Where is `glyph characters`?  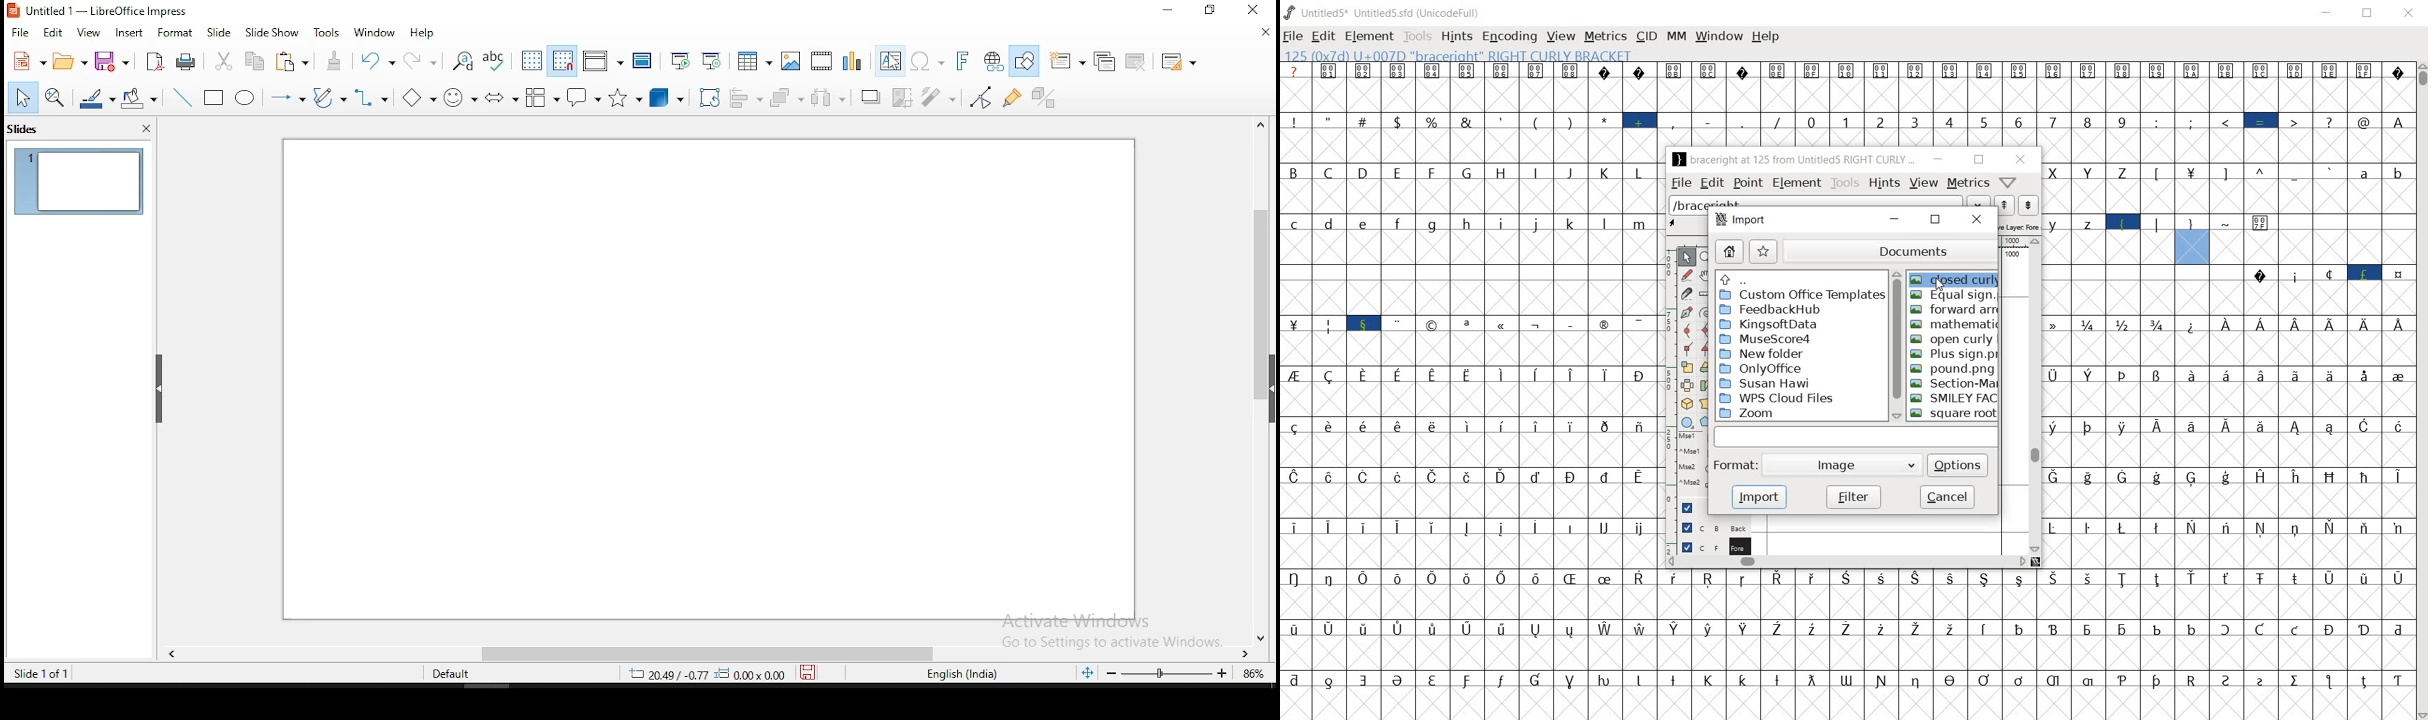 glyph characters is located at coordinates (2037, 104).